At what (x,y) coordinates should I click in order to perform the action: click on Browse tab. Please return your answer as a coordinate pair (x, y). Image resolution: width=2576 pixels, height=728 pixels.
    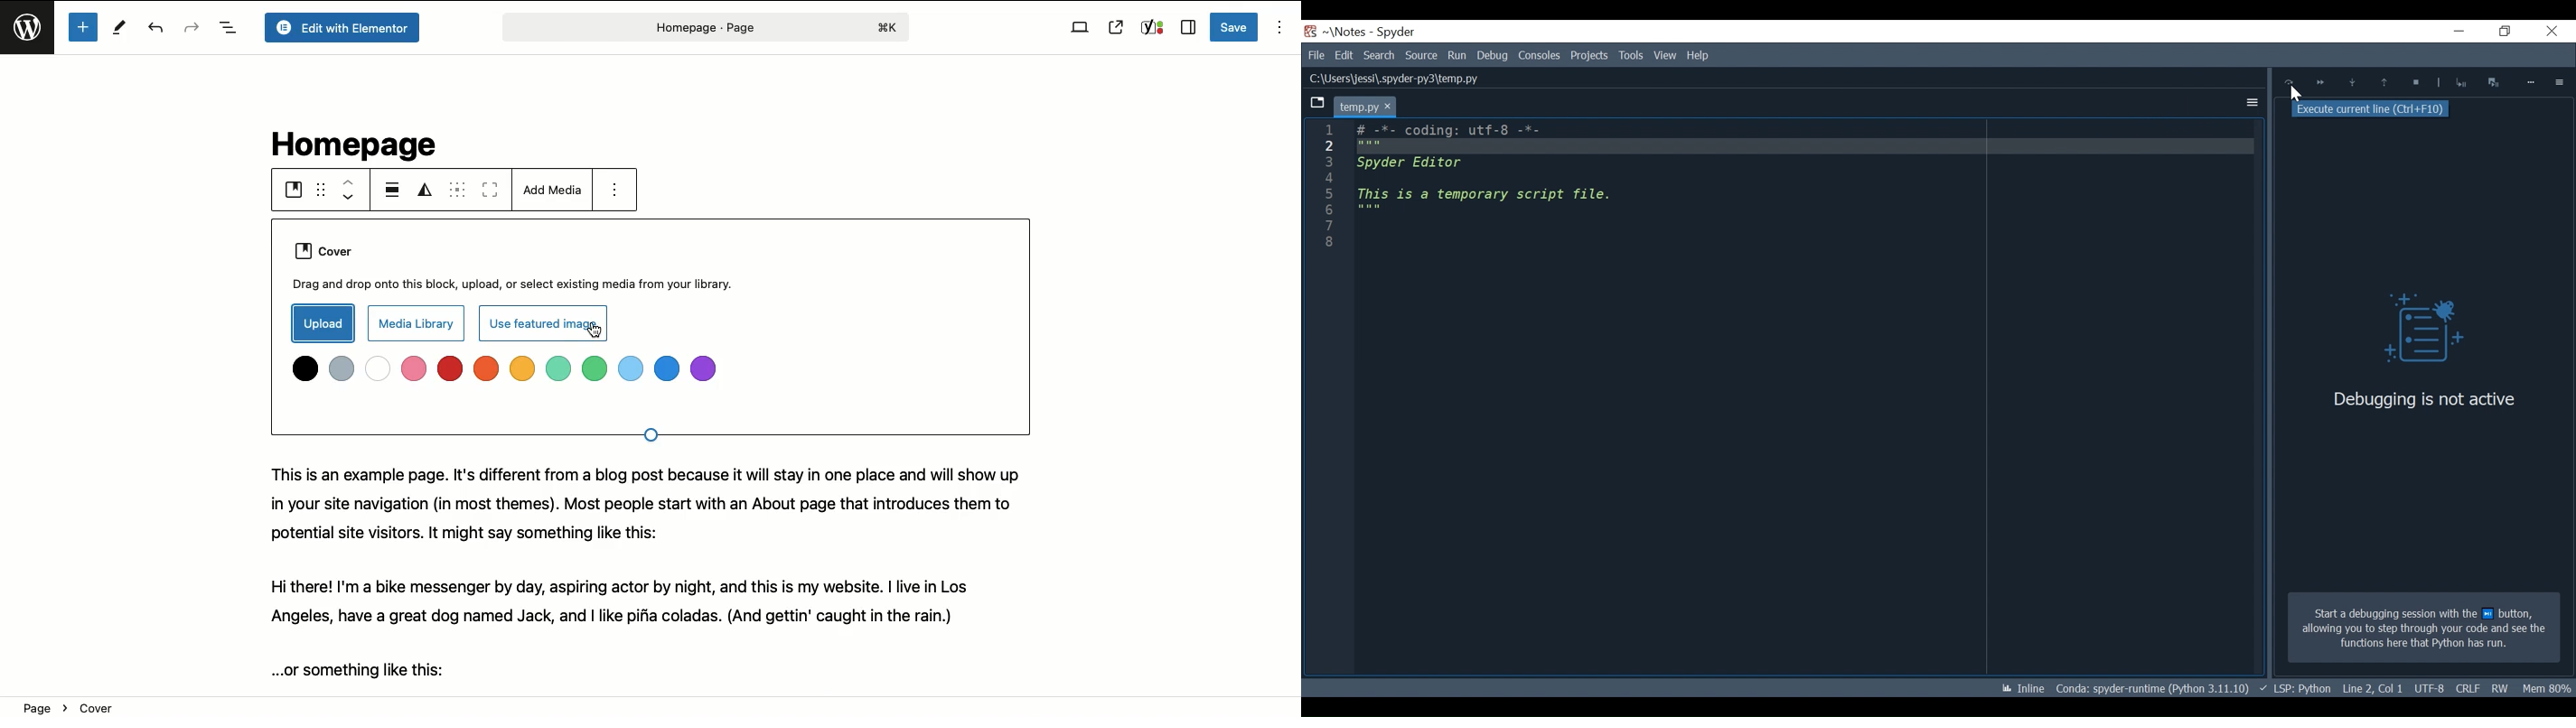
    Looking at the image, I should click on (1317, 104).